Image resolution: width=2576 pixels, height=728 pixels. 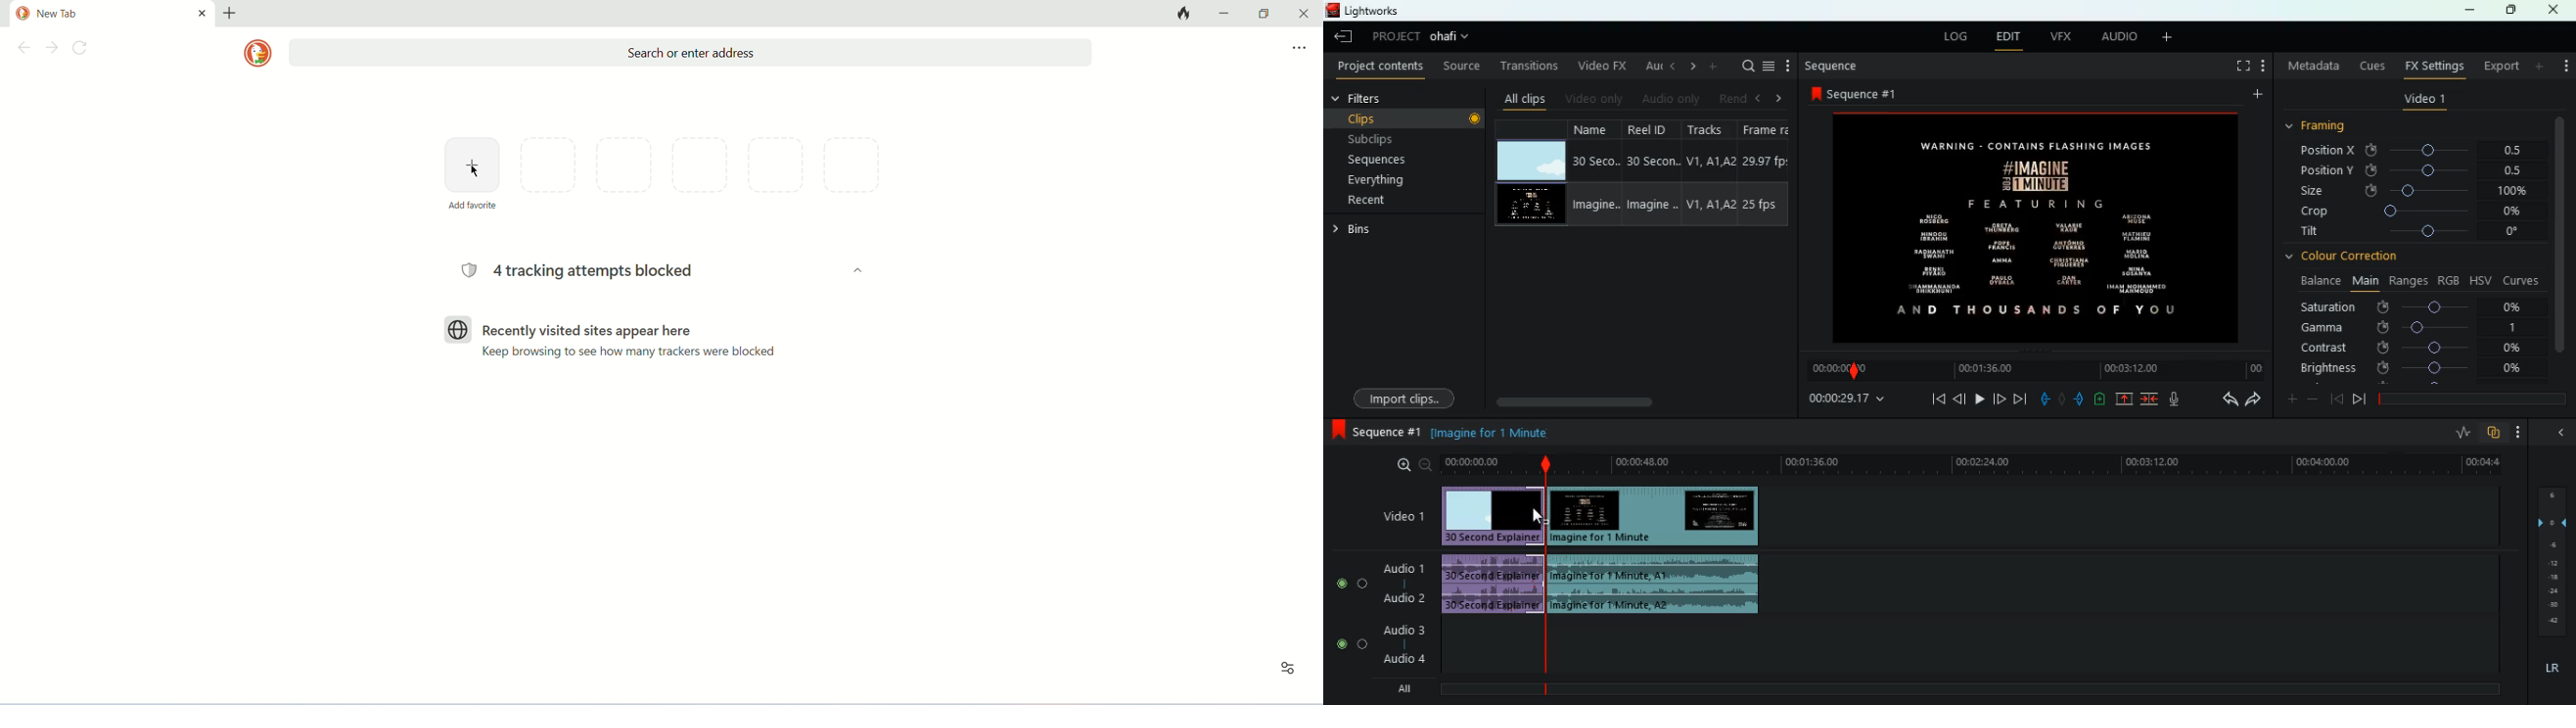 What do you see at coordinates (2512, 10) in the screenshot?
I see `maximize` at bounding box center [2512, 10].